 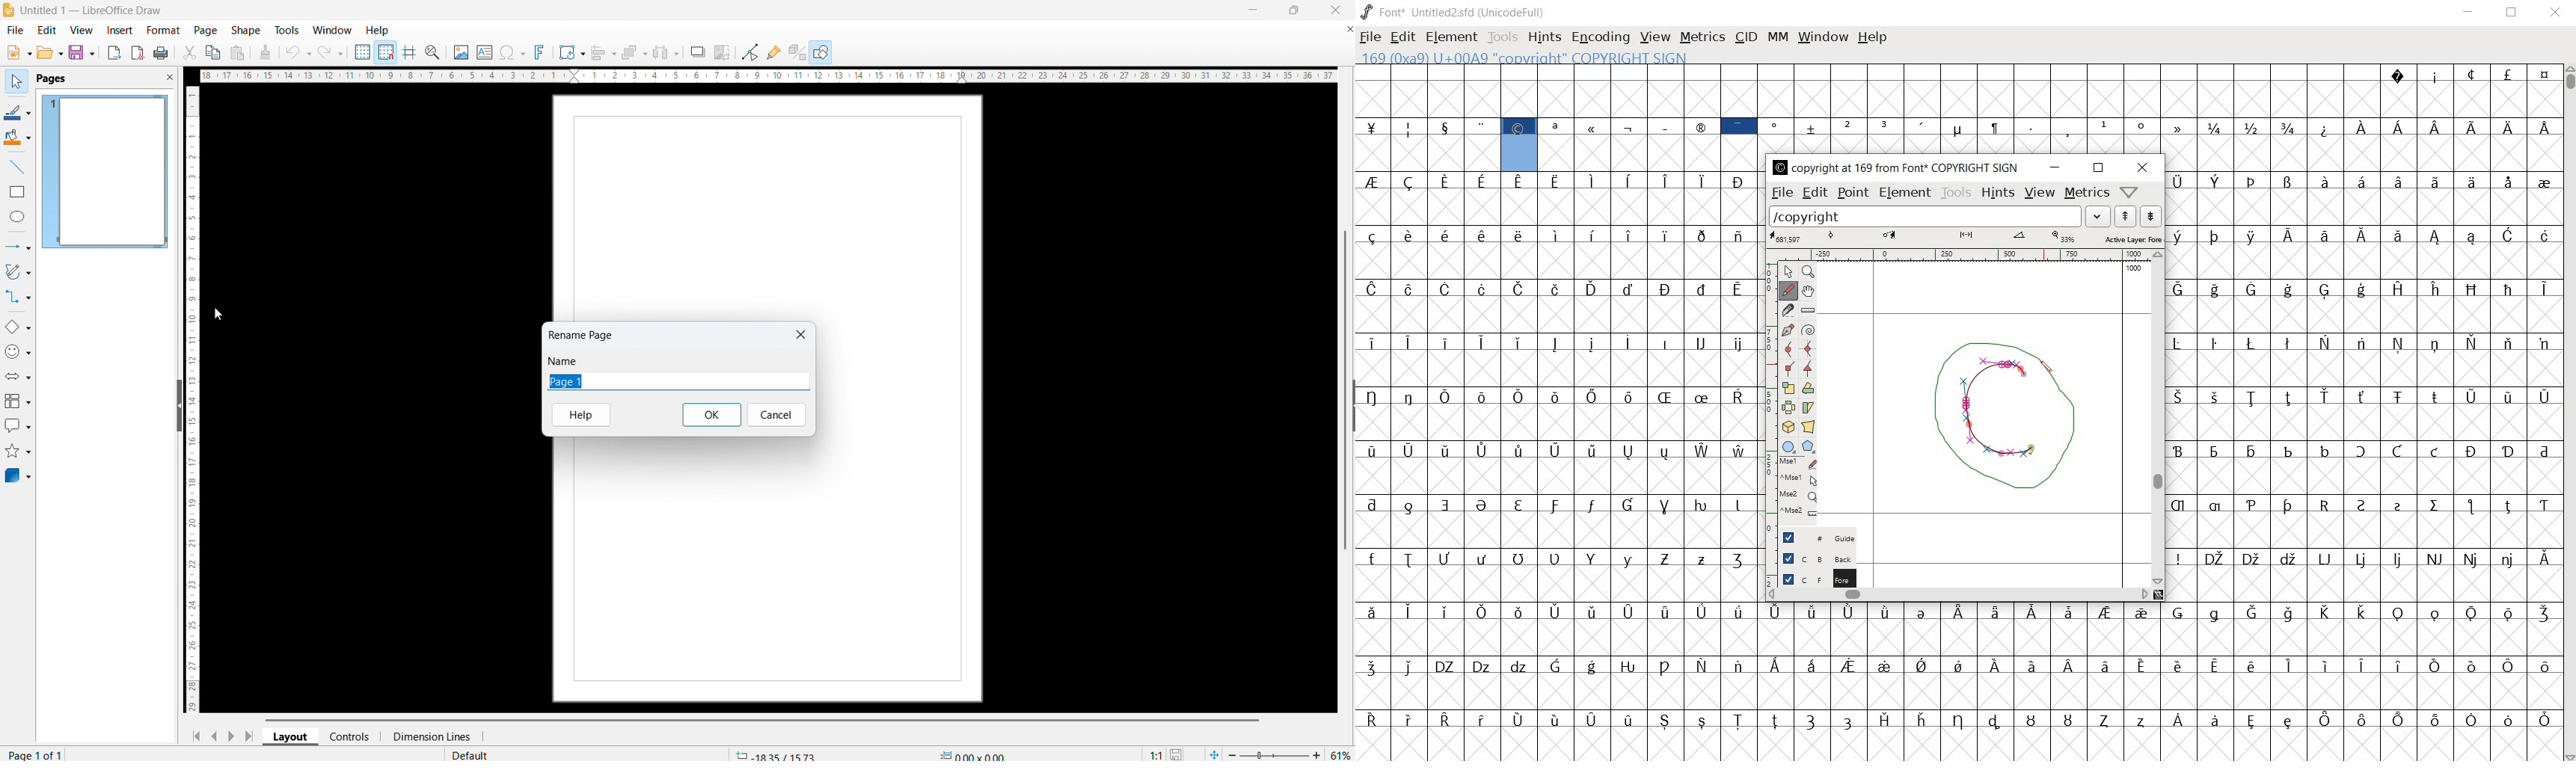 I want to click on minimize, so click(x=2055, y=167).